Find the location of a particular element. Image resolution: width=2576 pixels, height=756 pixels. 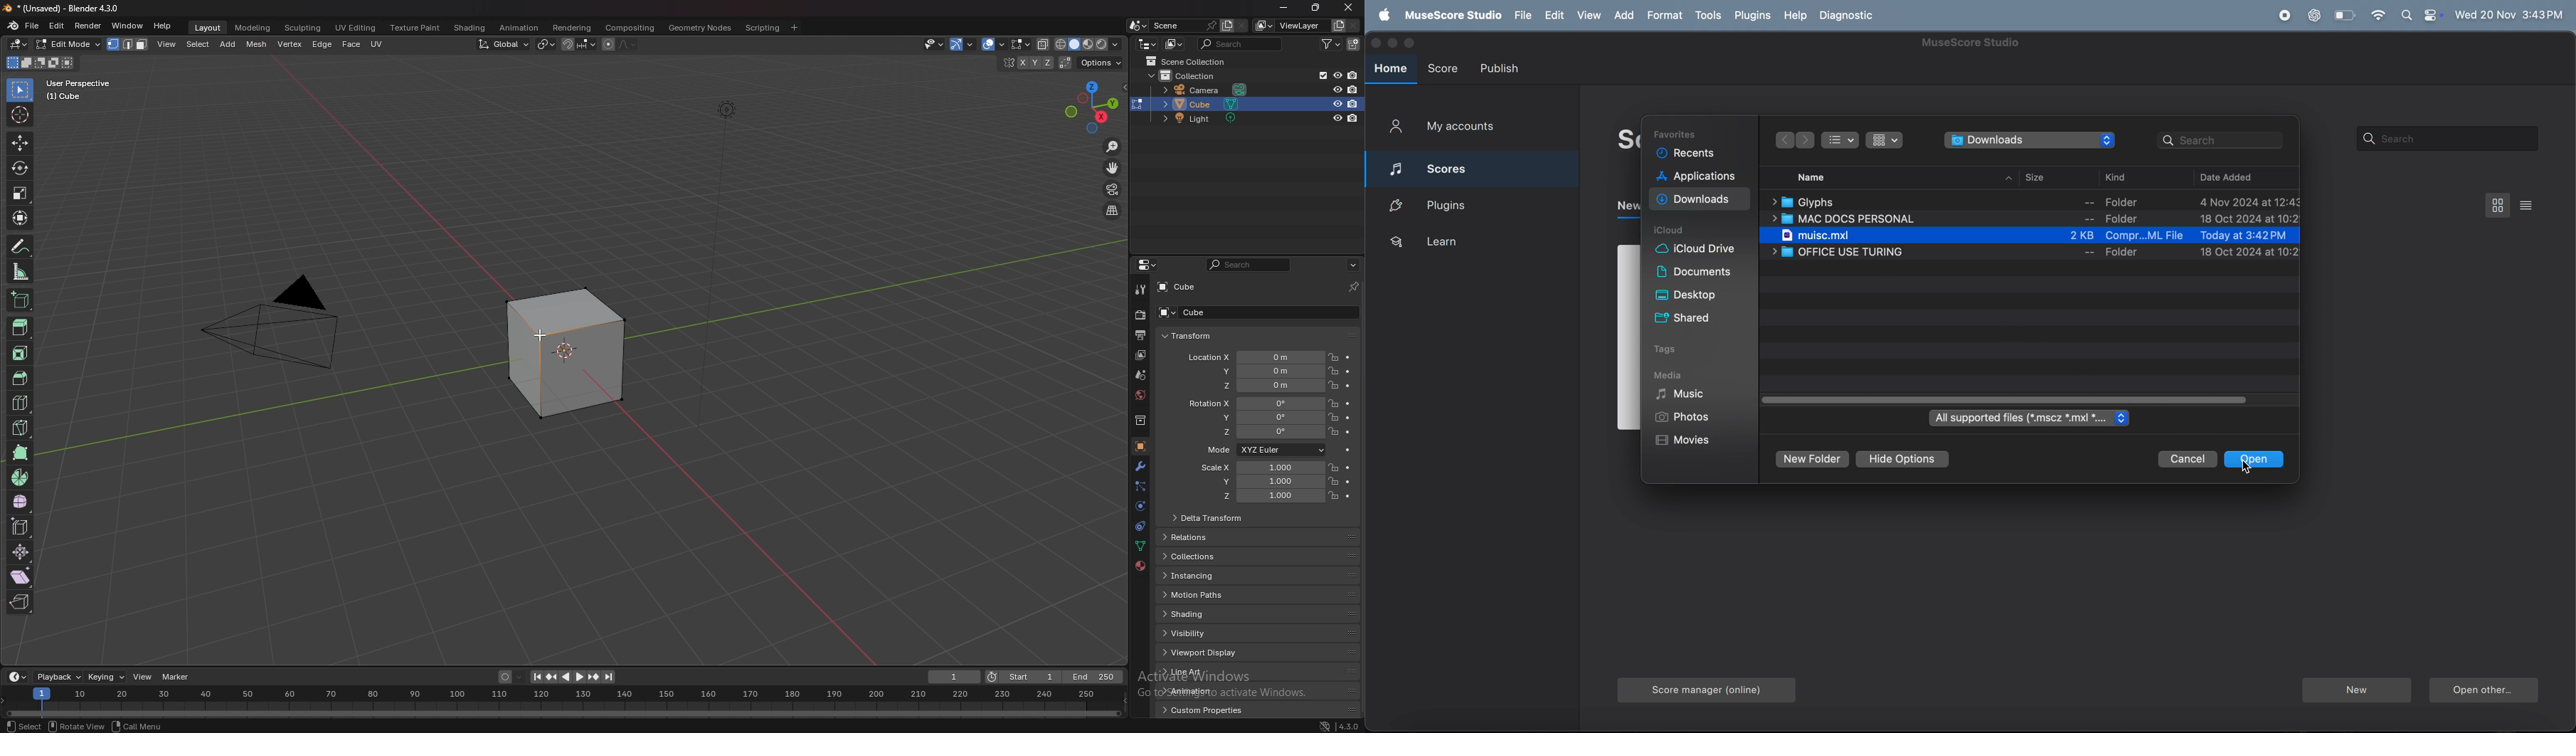

proportional editing objcets is located at coordinates (620, 44).